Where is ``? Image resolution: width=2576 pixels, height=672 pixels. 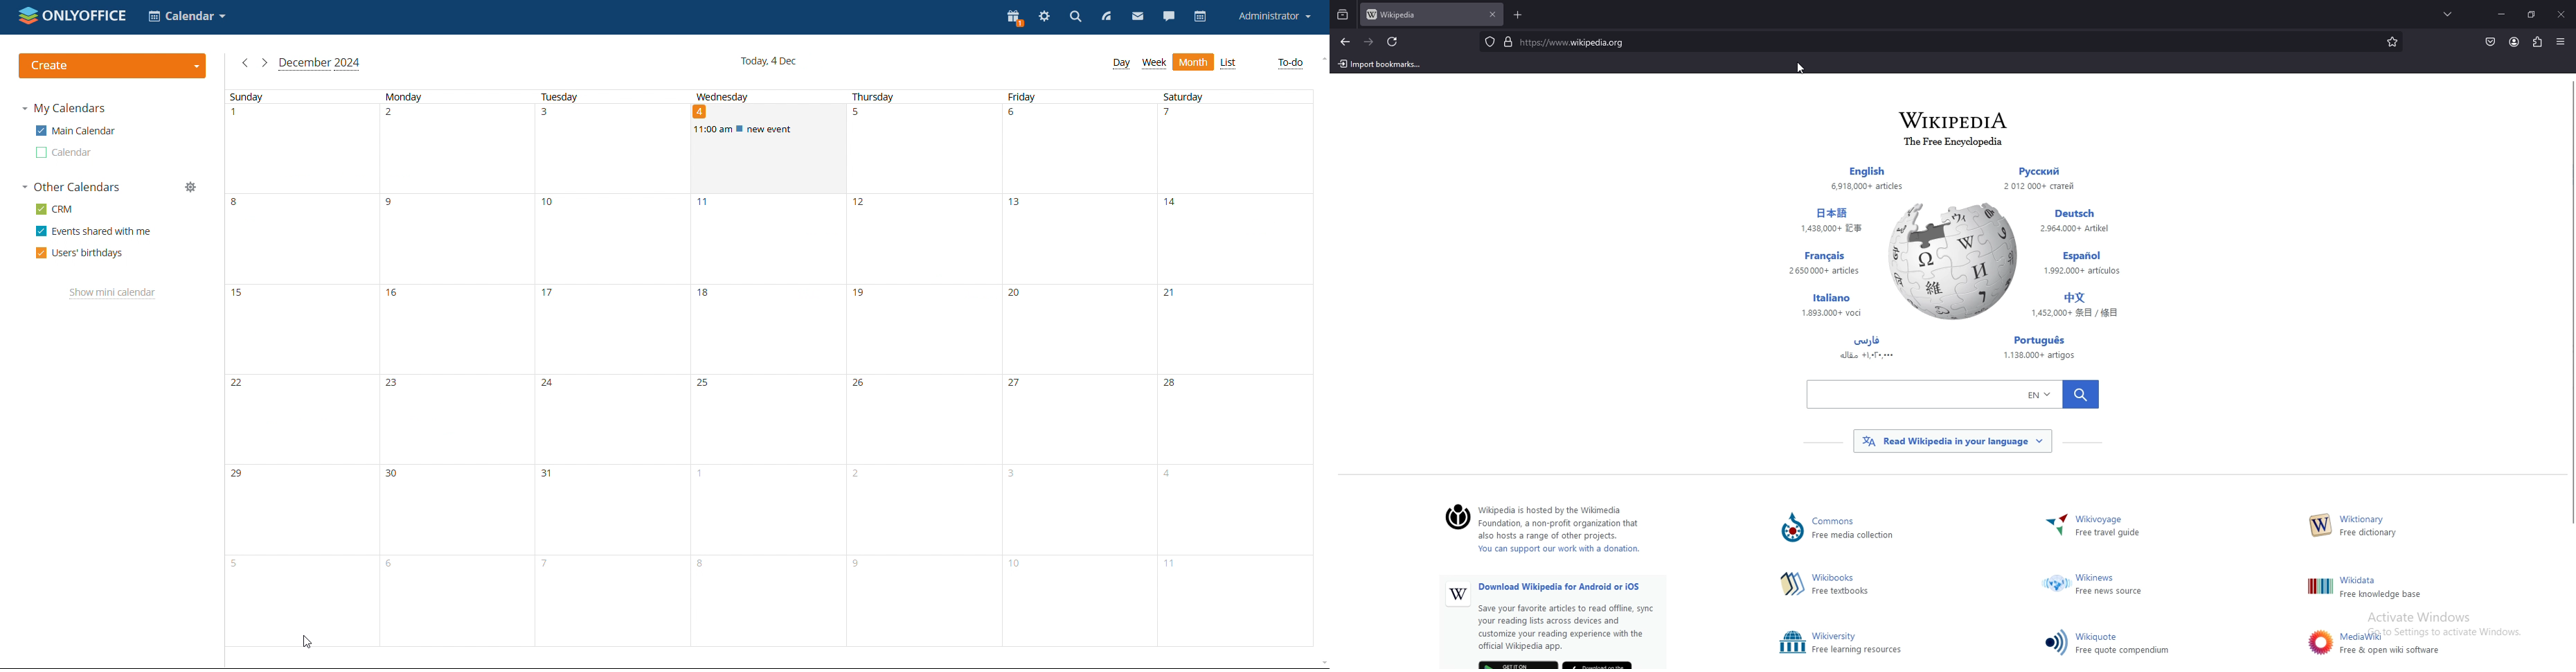  is located at coordinates (1953, 261).